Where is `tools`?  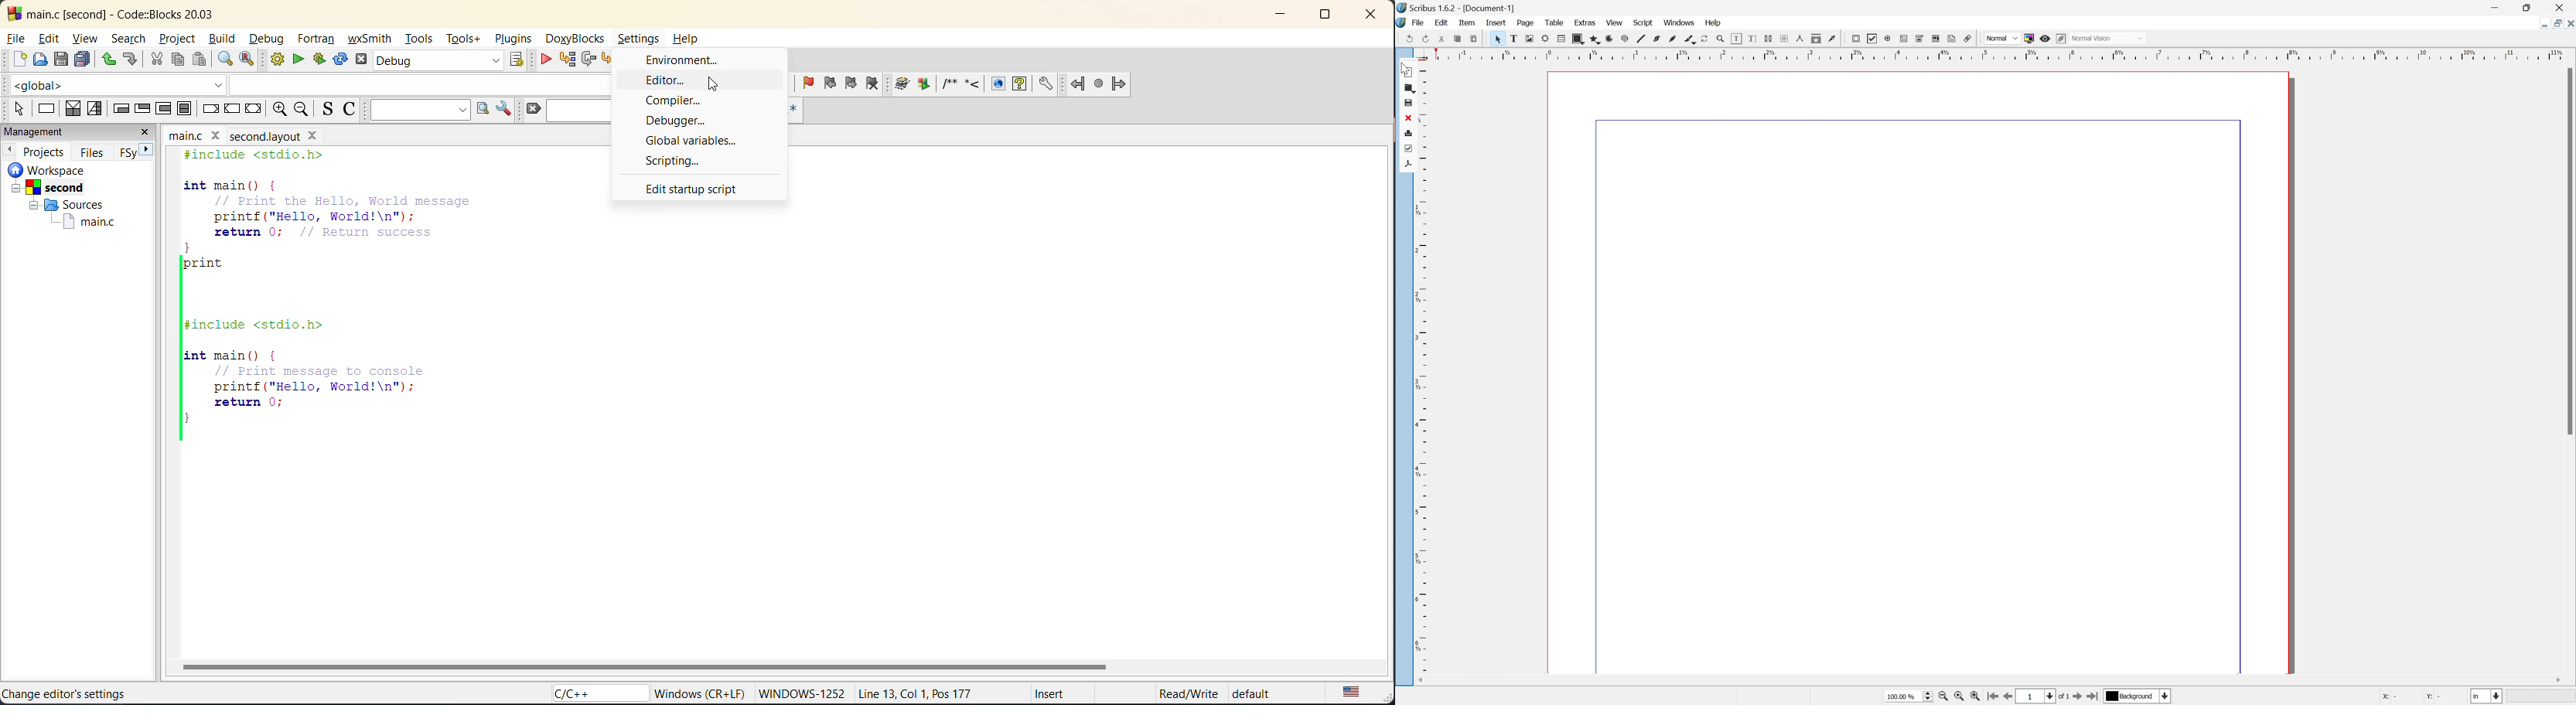 tools is located at coordinates (419, 40).